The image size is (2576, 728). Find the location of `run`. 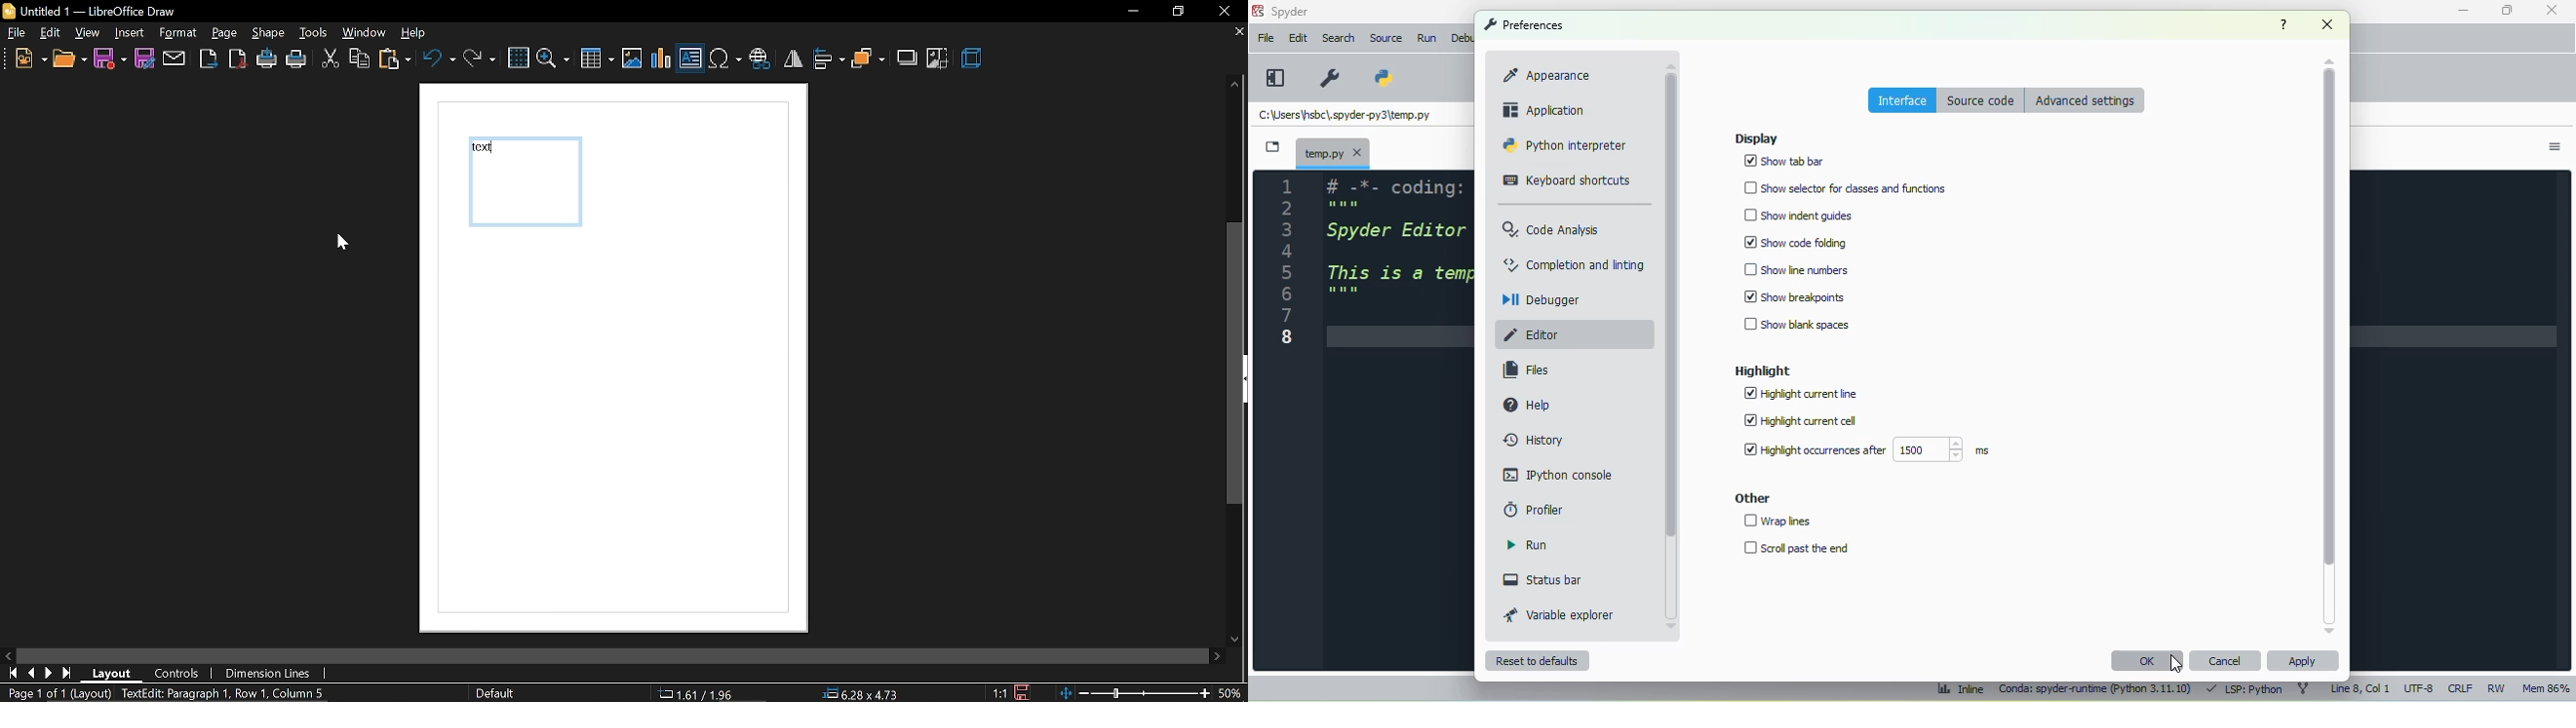

run is located at coordinates (1528, 545).